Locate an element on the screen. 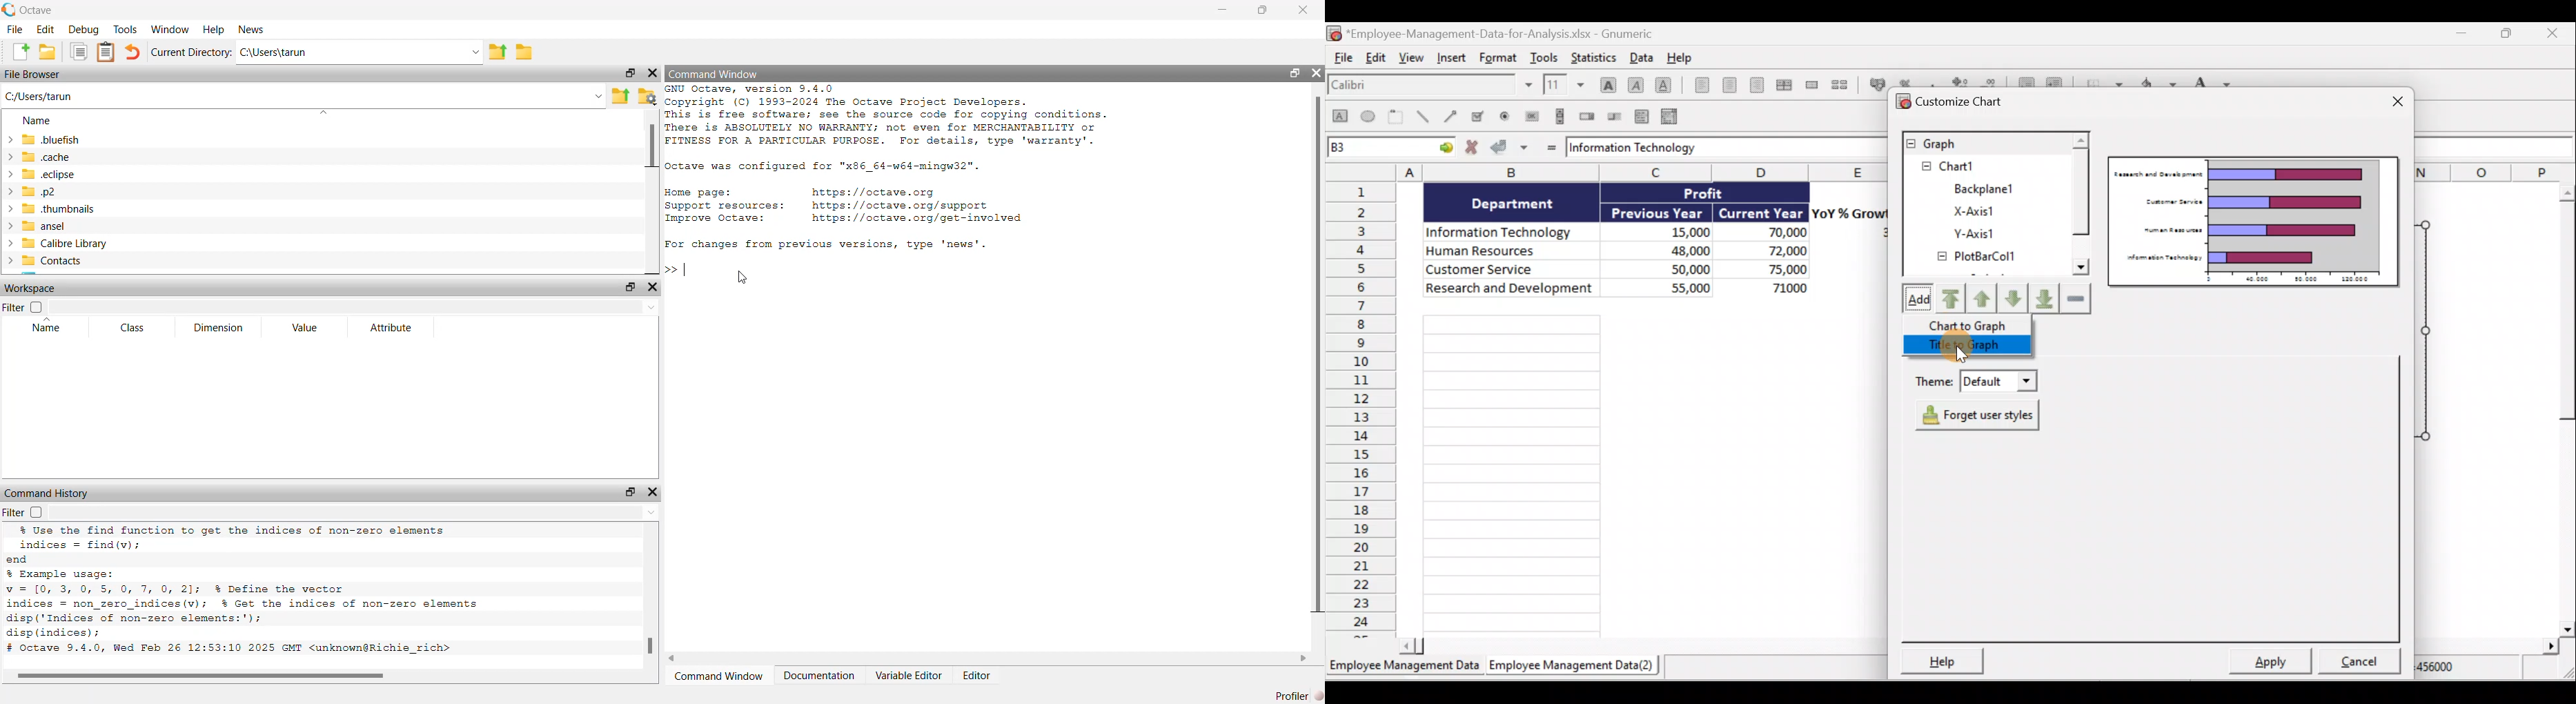  File is located at coordinates (1343, 61).